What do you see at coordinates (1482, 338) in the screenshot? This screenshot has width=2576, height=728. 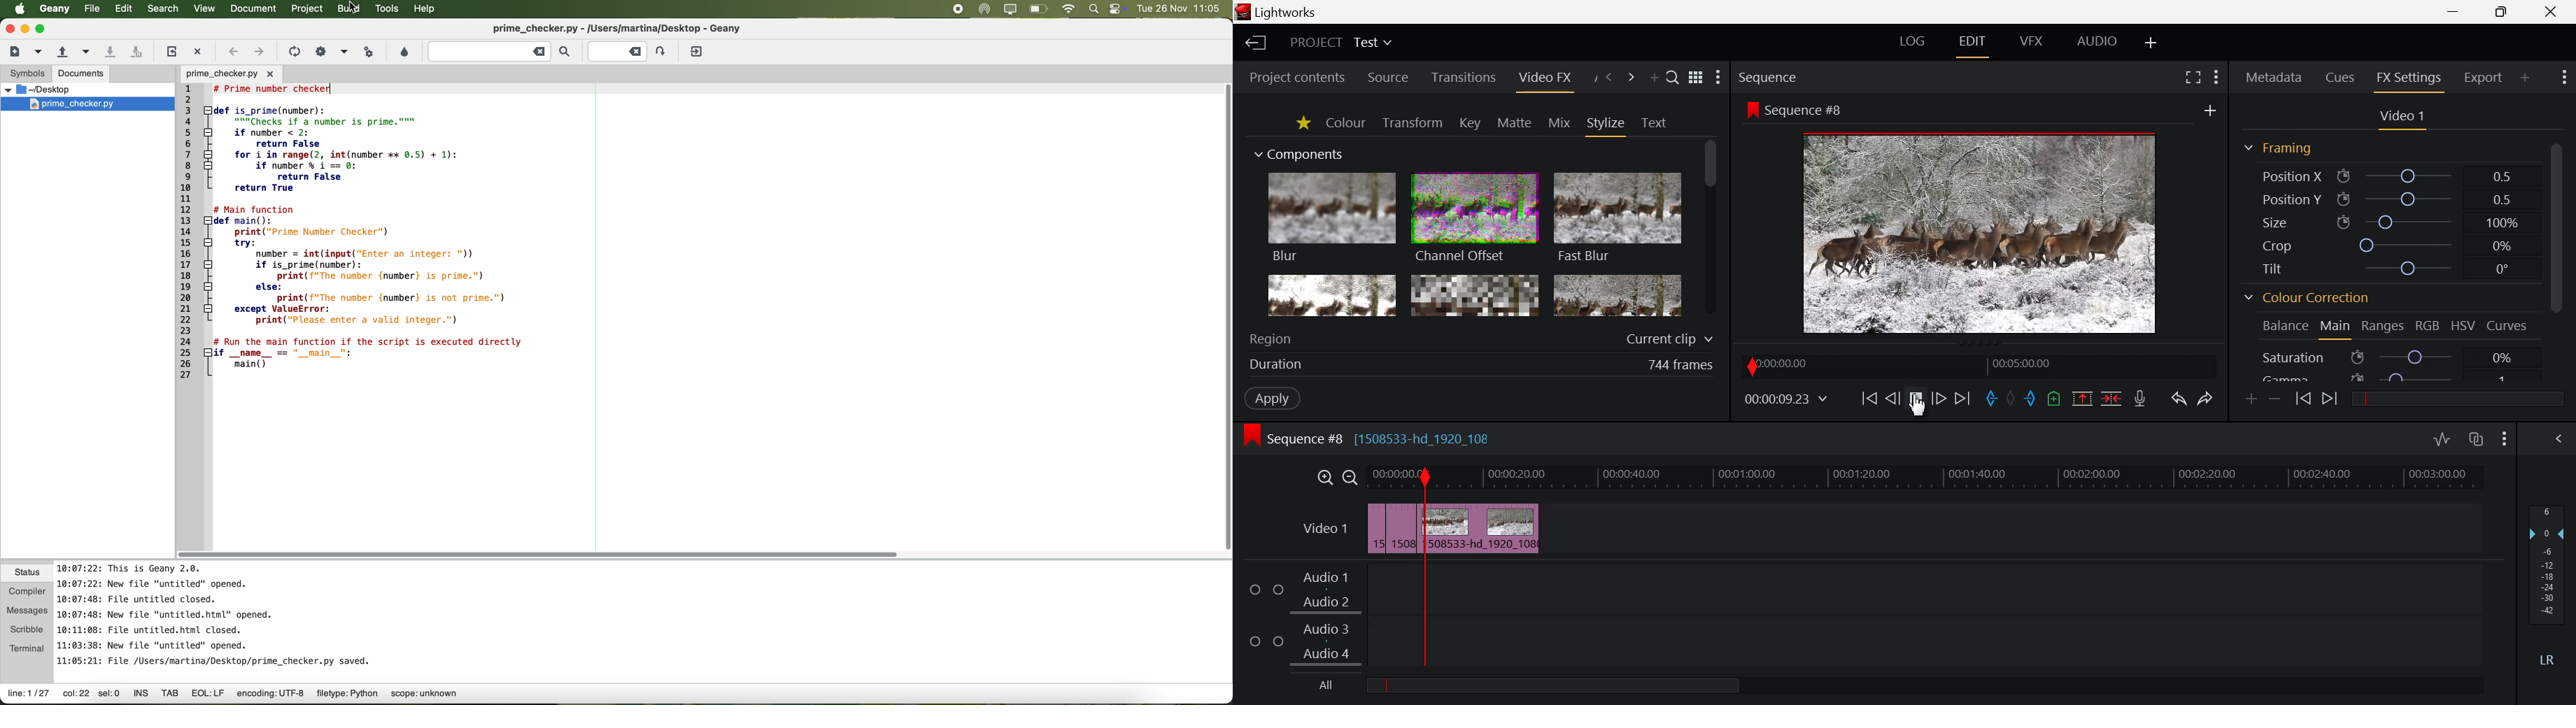 I see `Region` at bounding box center [1482, 338].